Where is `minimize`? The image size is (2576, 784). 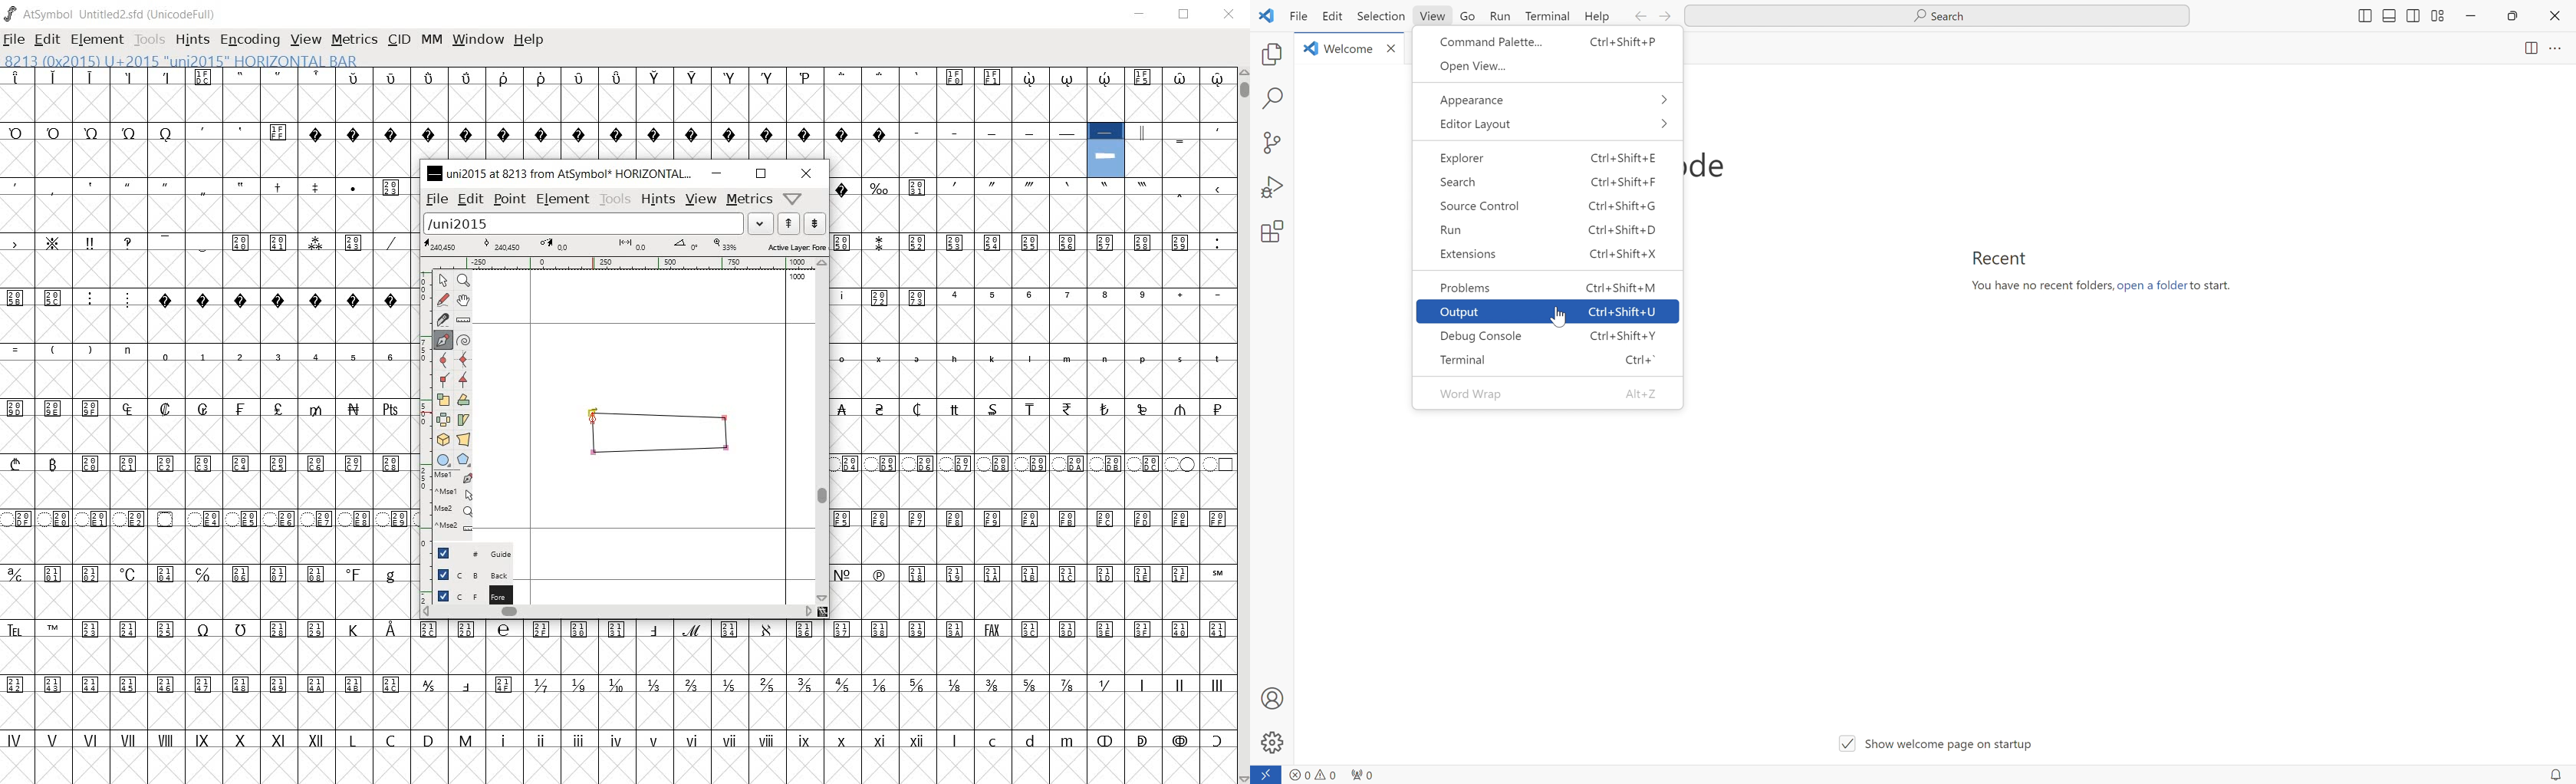 minimize is located at coordinates (718, 174).